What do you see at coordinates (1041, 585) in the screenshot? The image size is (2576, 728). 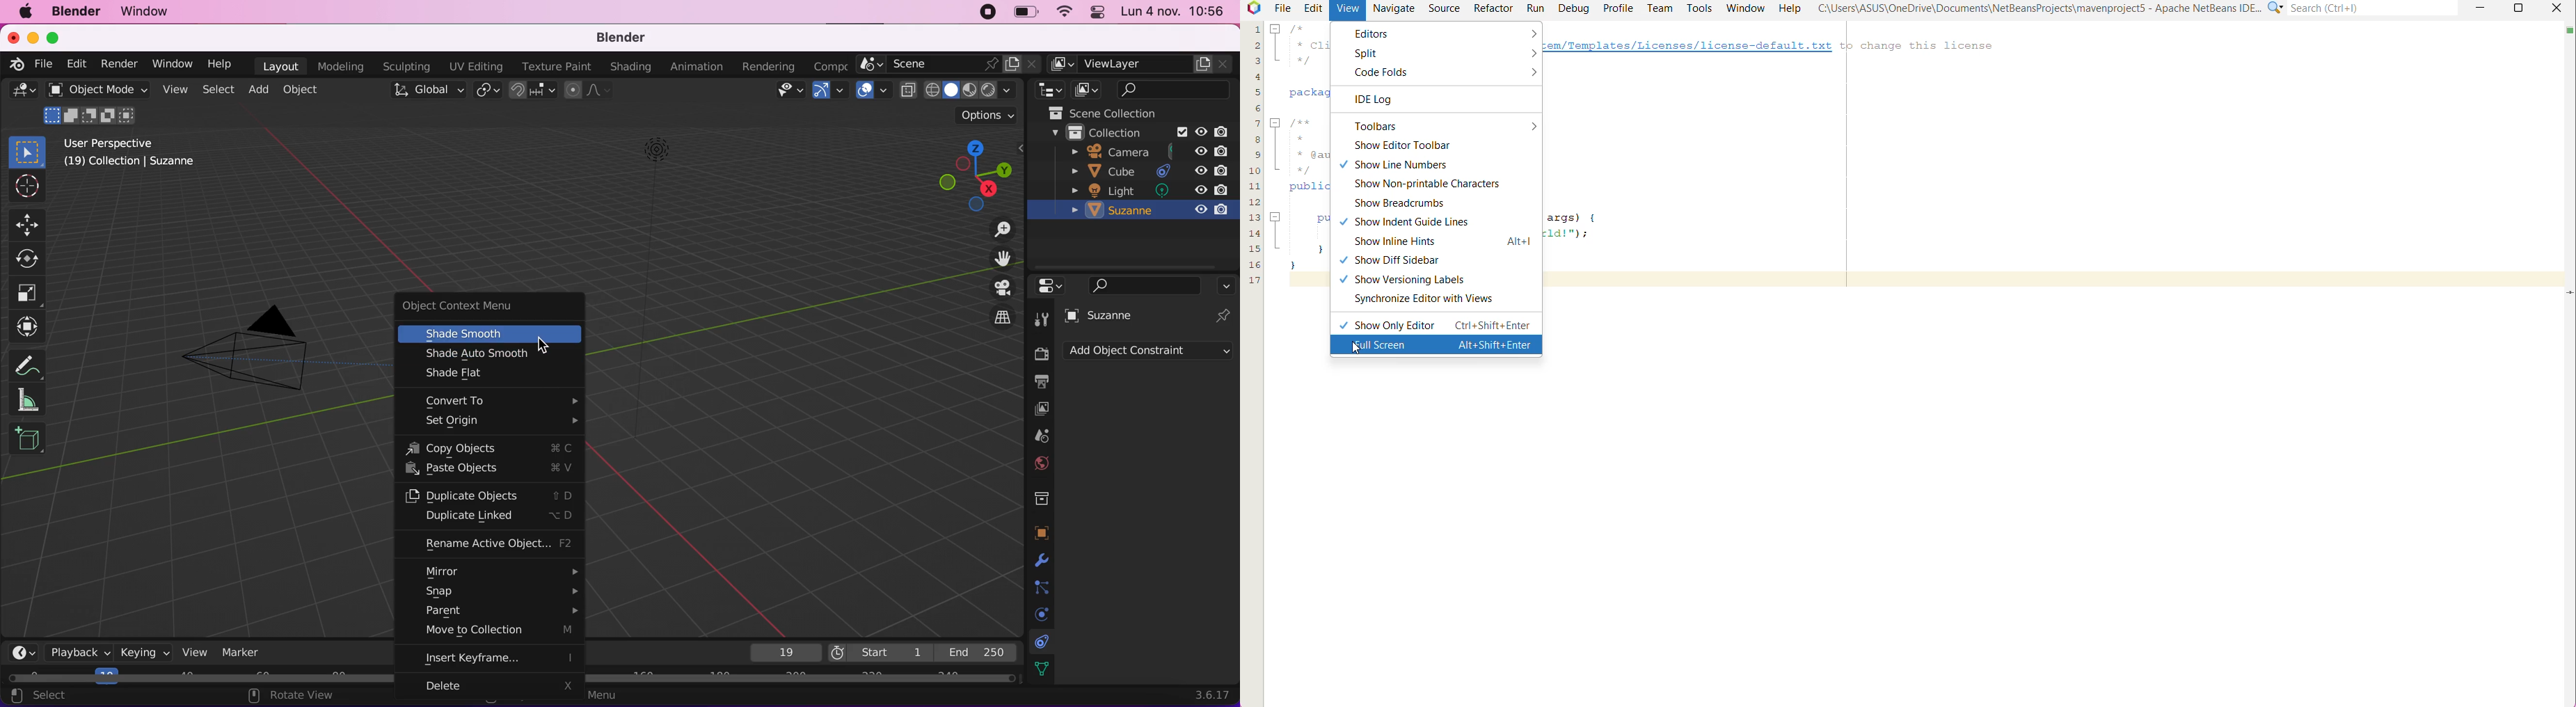 I see `particles` at bounding box center [1041, 585].